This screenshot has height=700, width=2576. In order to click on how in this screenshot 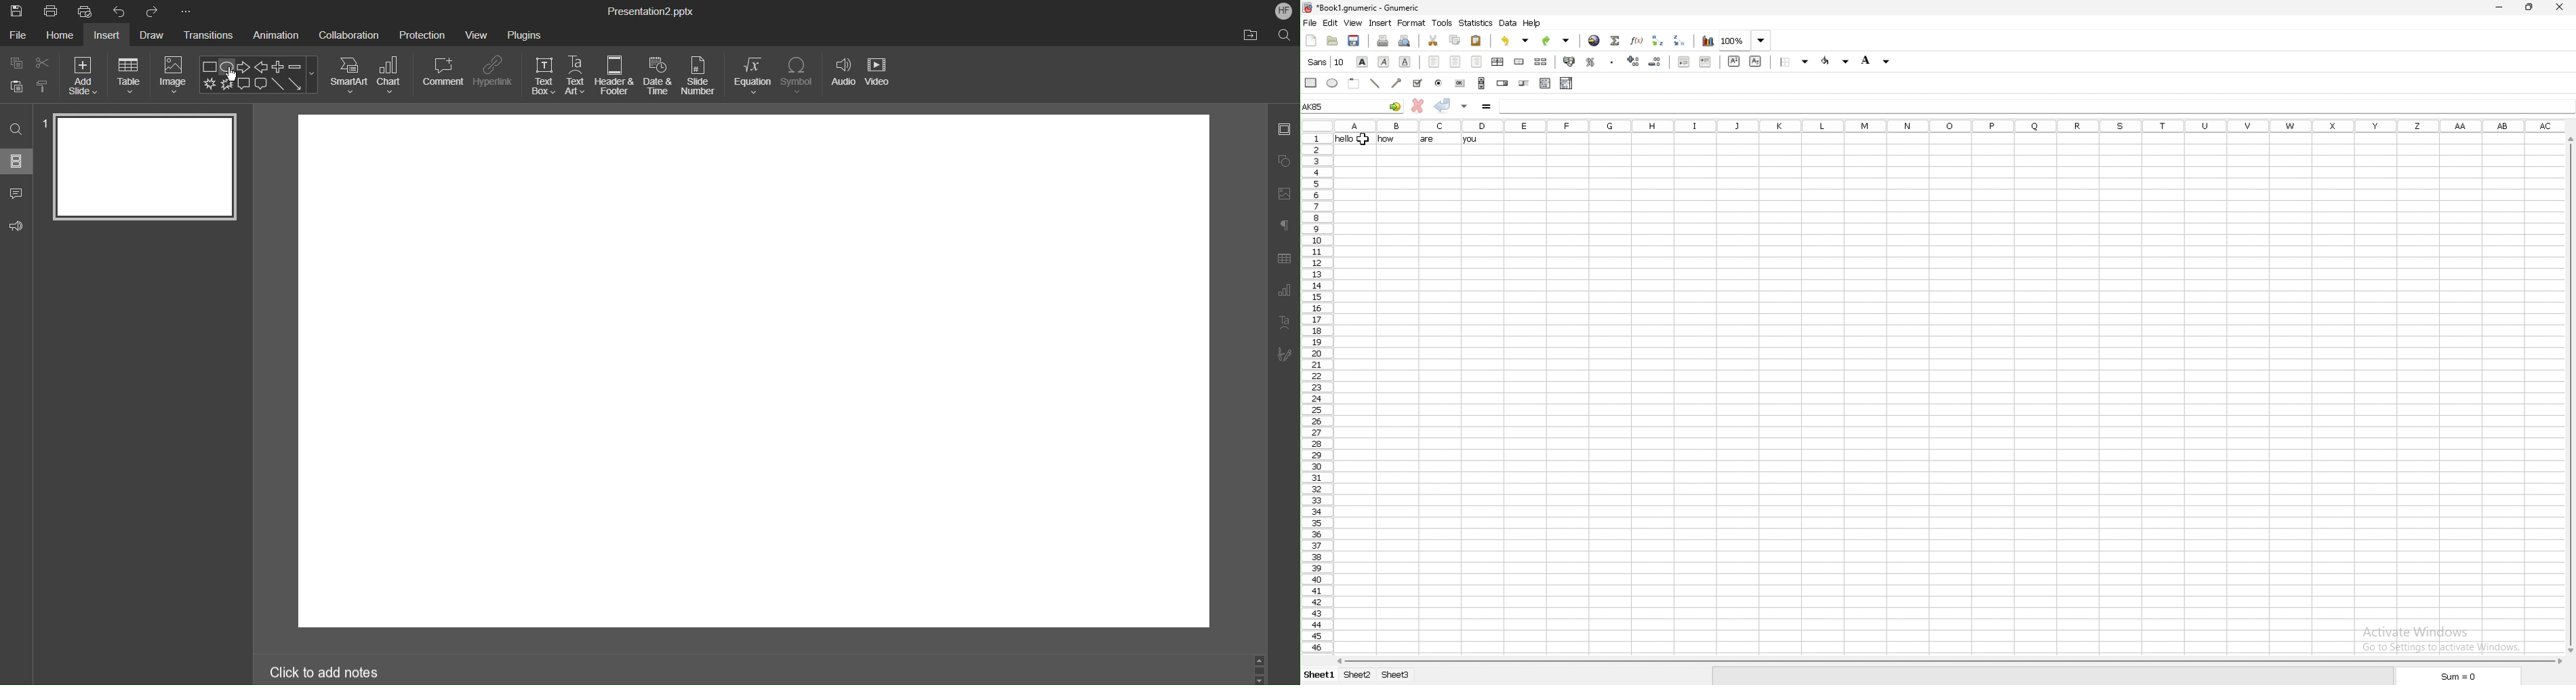, I will do `click(1385, 139)`.